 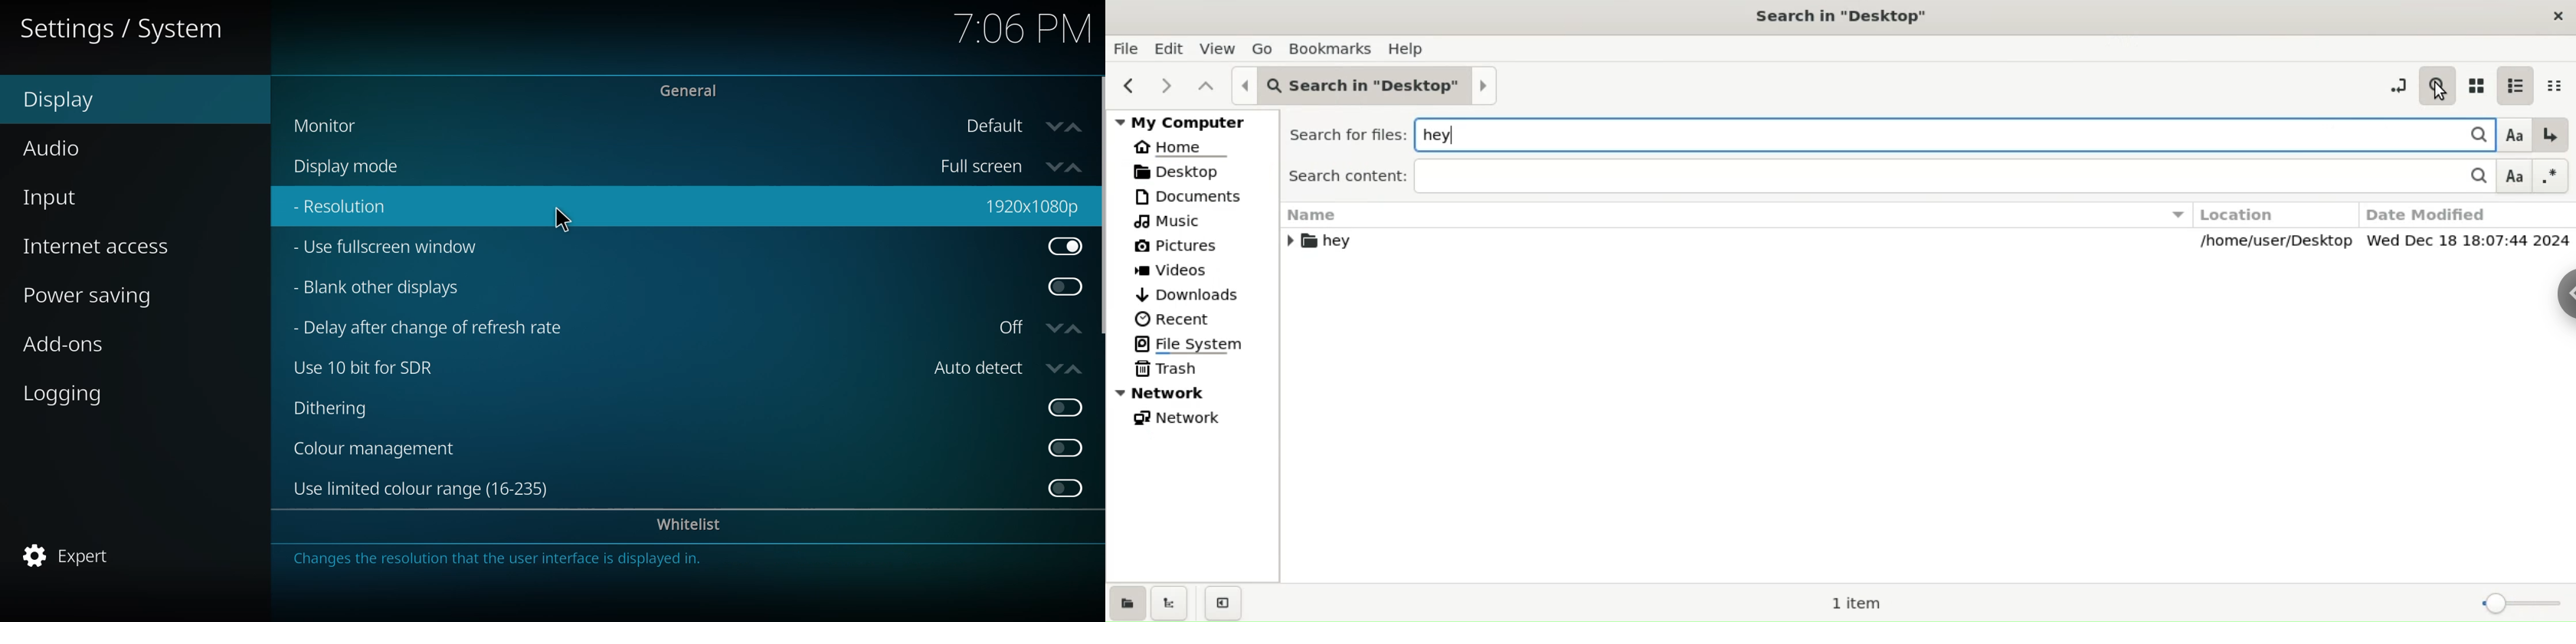 I want to click on info, so click(x=510, y=561).